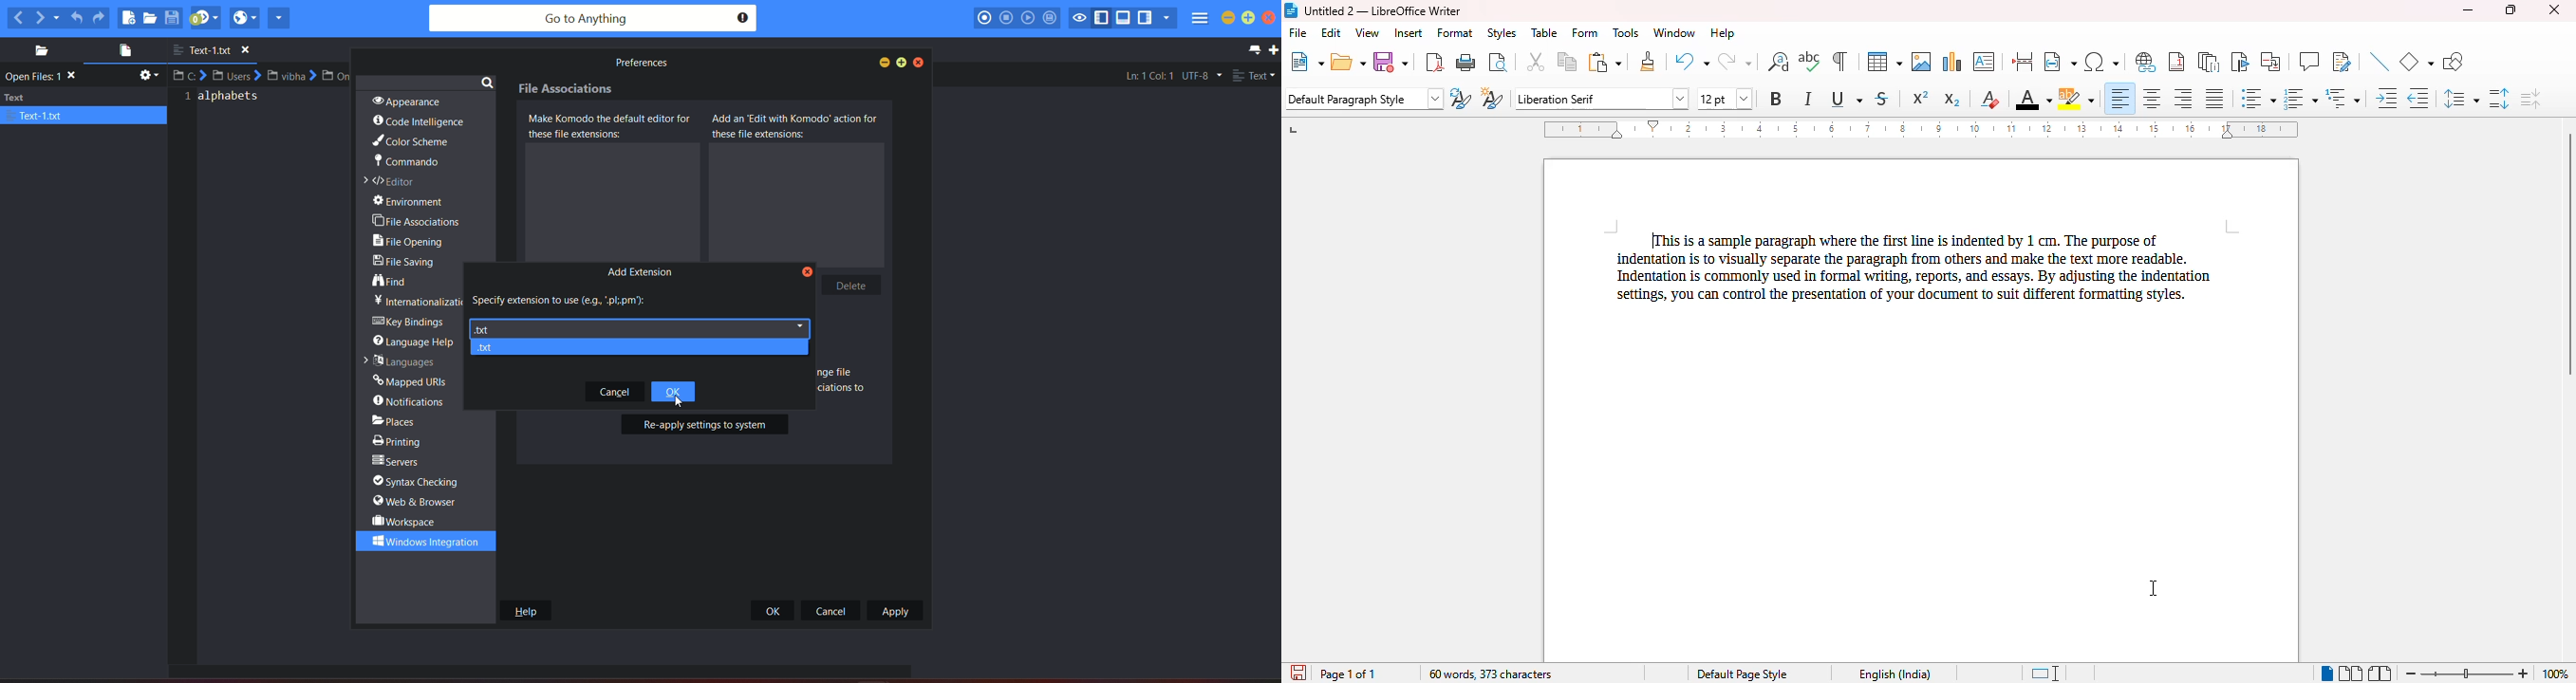 The width and height of the screenshot is (2576, 700). What do you see at coordinates (1104, 18) in the screenshot?
I see `show/hide left pane` at bounding box center [1104, 18].